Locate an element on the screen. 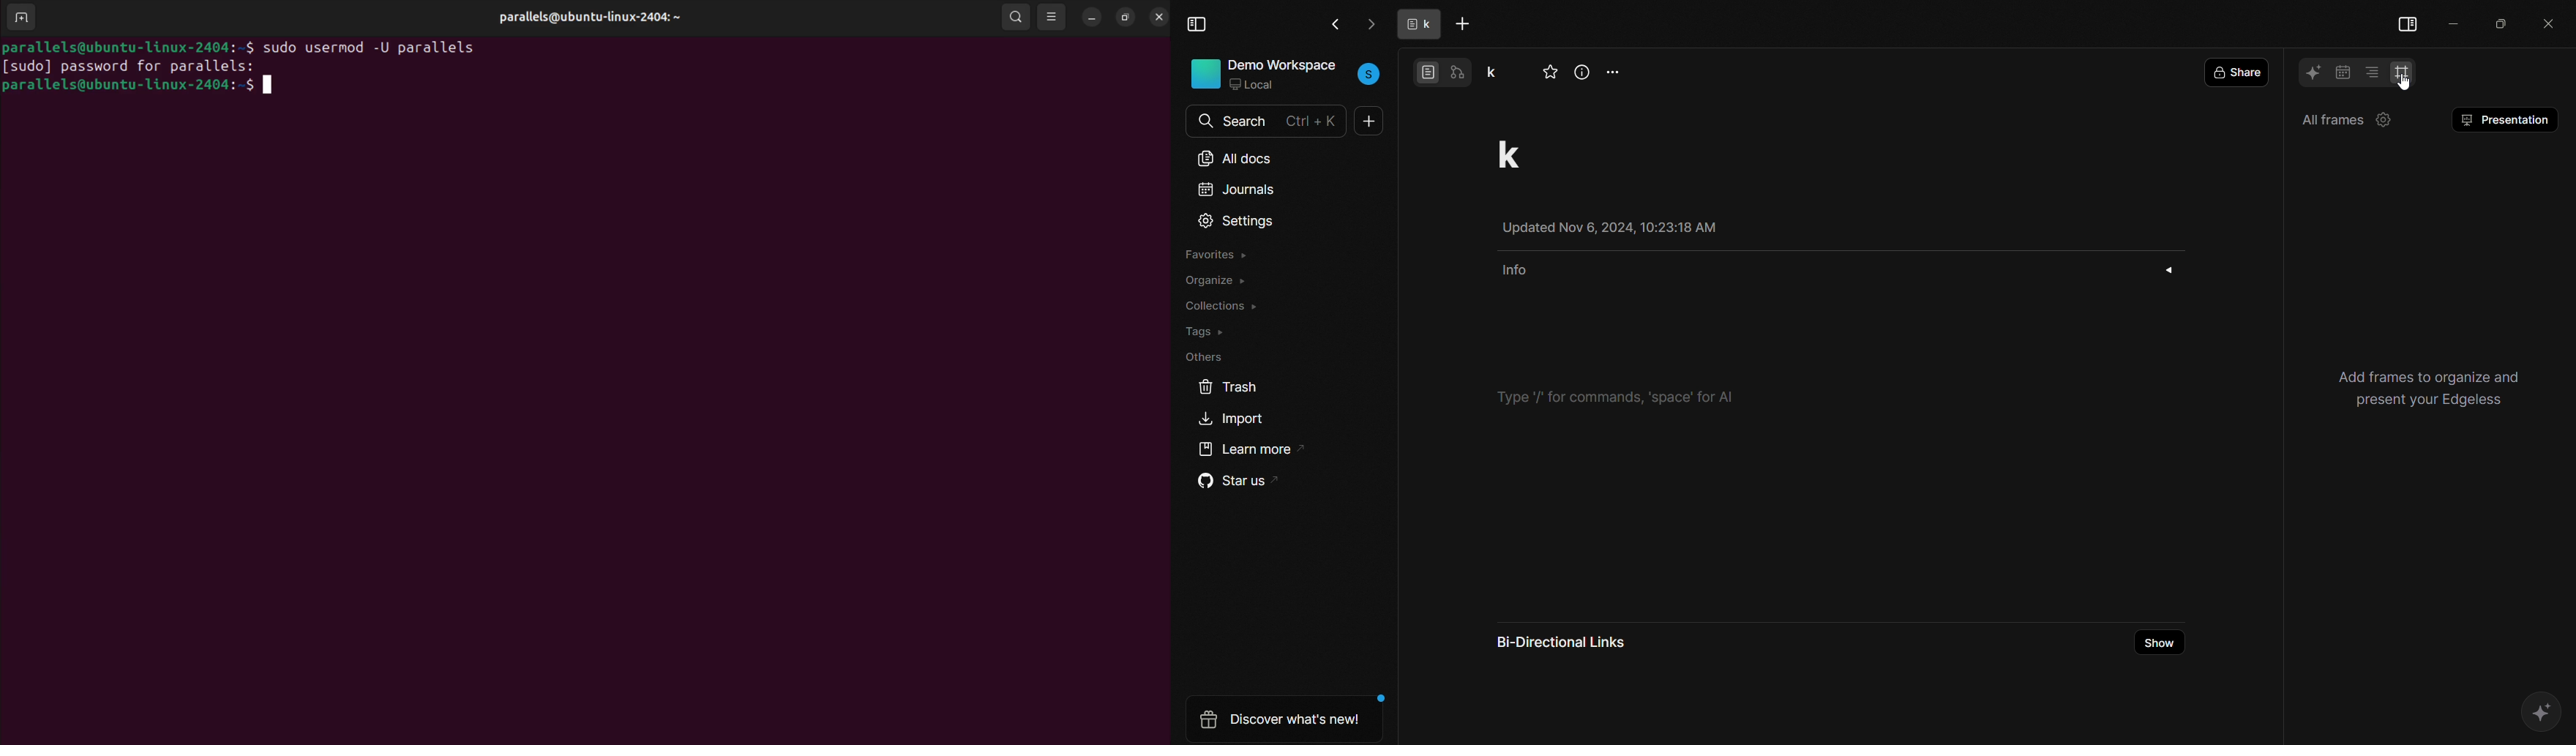 This screenshot has height=756, width=2576. demo workspace is located at coordinates (1284, 65).